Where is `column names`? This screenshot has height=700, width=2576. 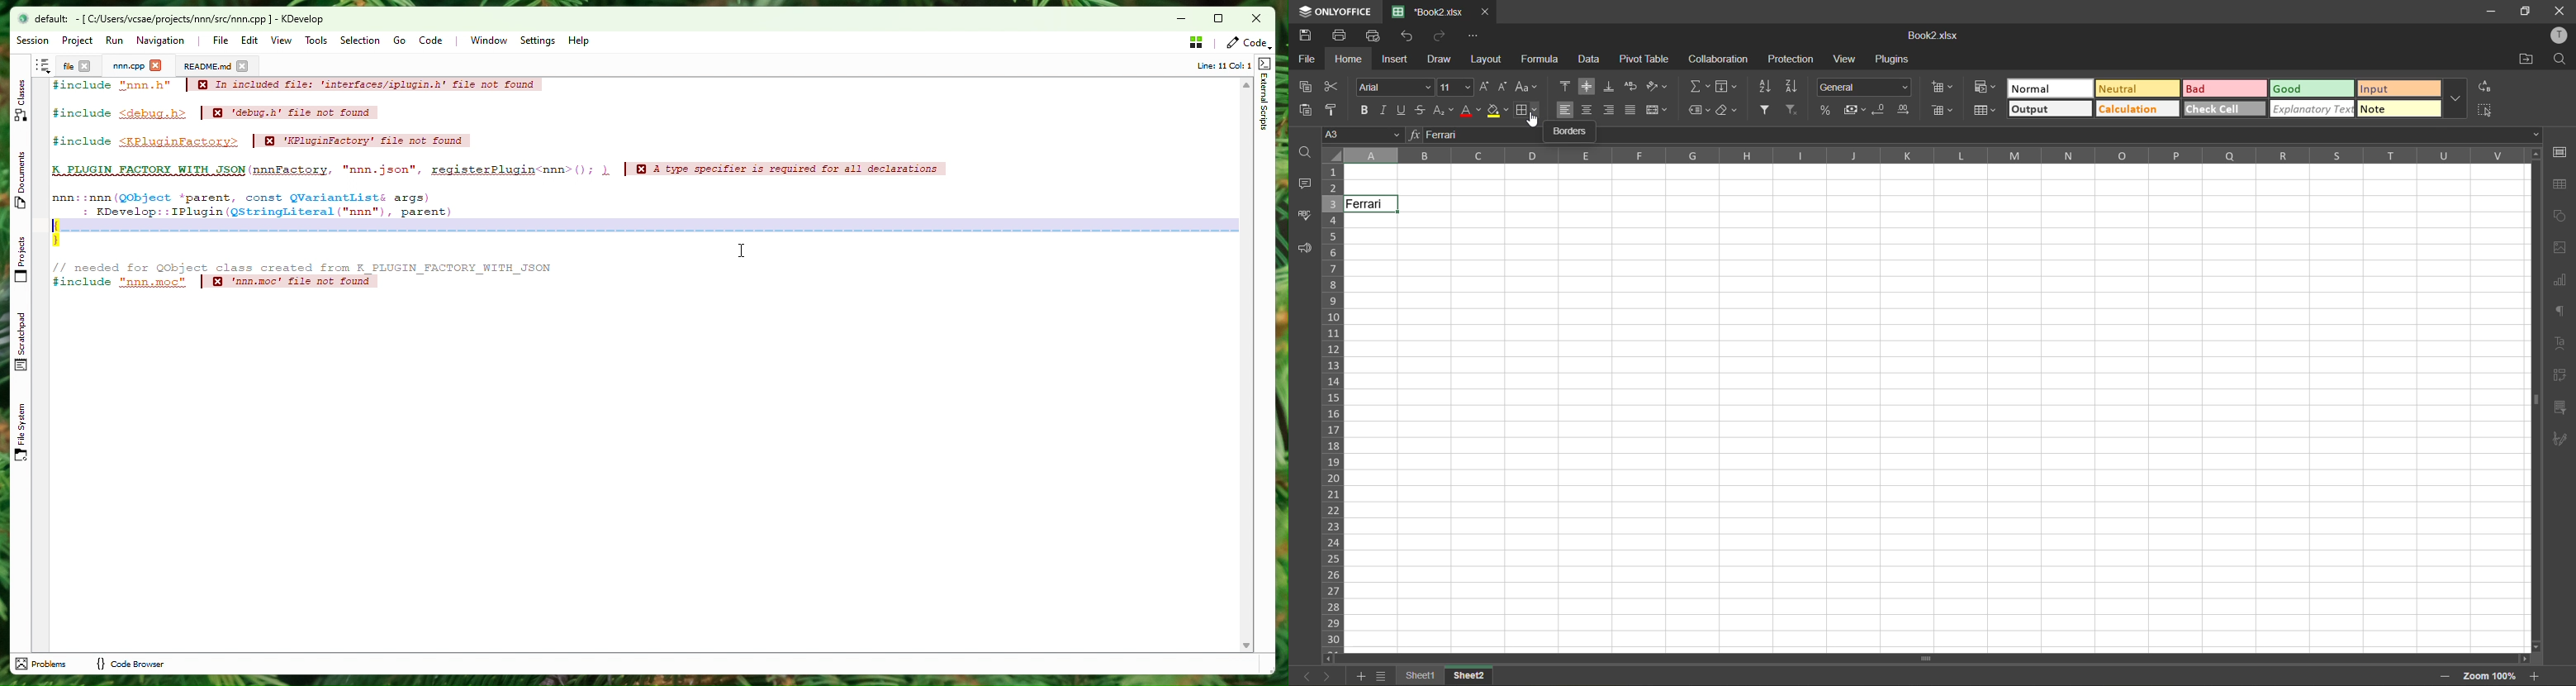
column names is located at coordinates (1934, 156).